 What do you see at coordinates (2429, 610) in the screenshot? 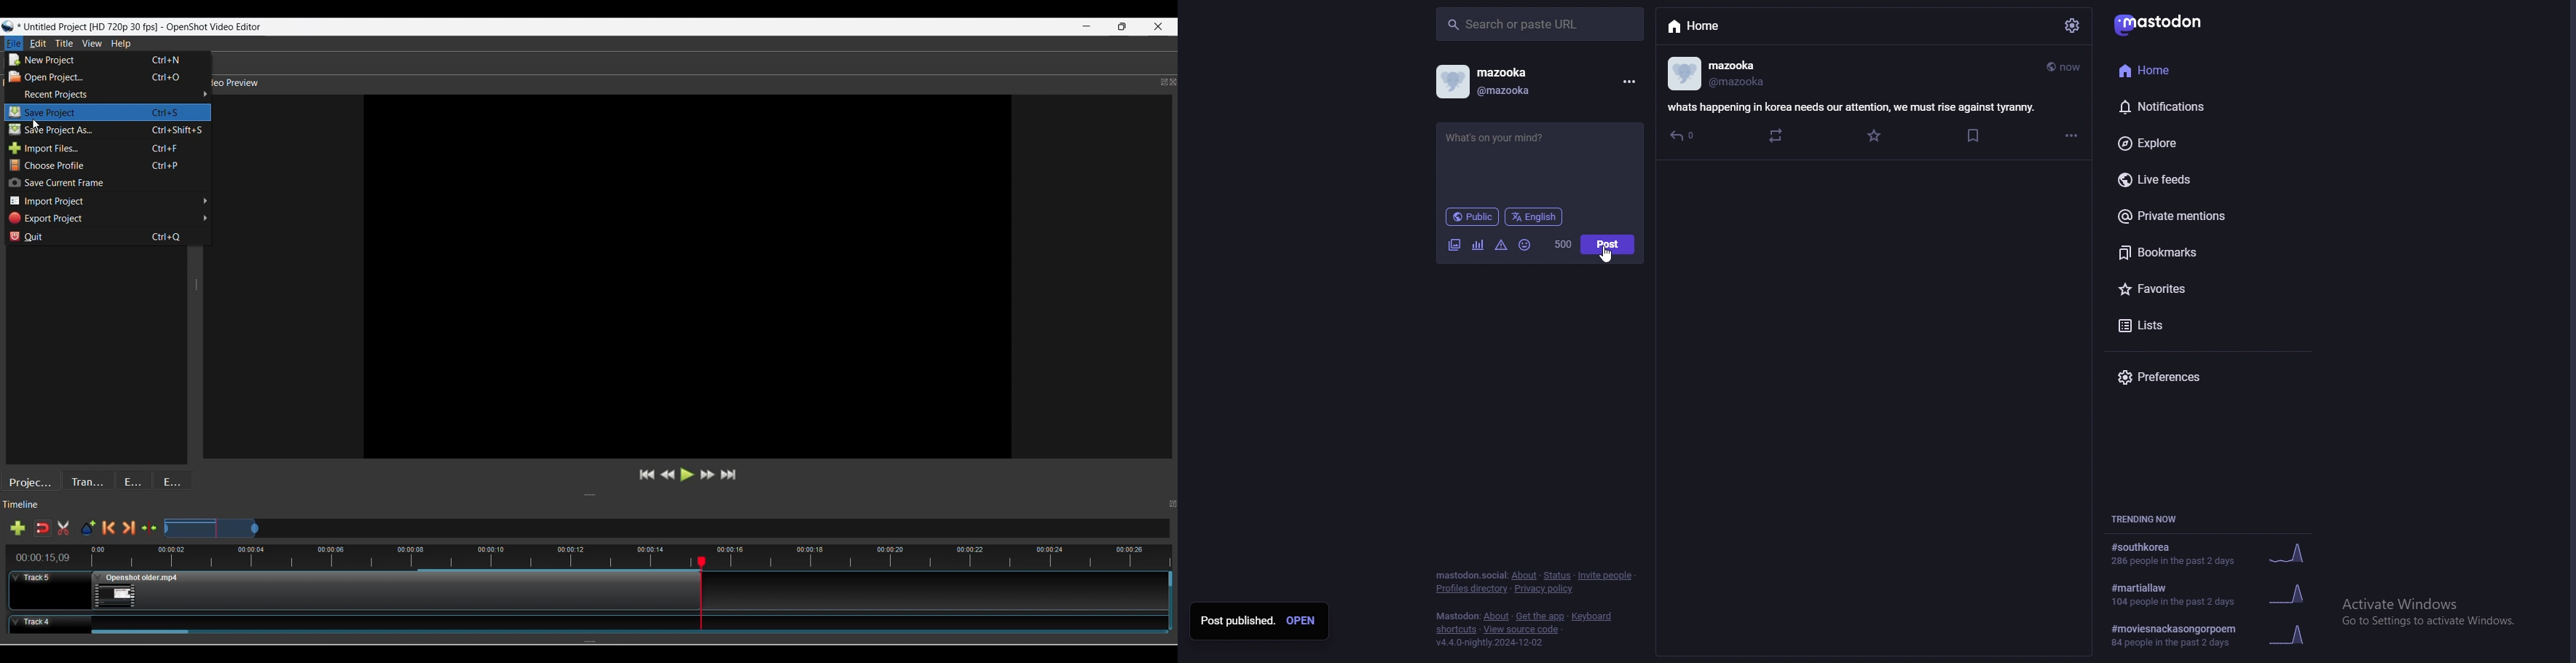
I see `Windows activation prompt` at bounding box center [2429, 610].